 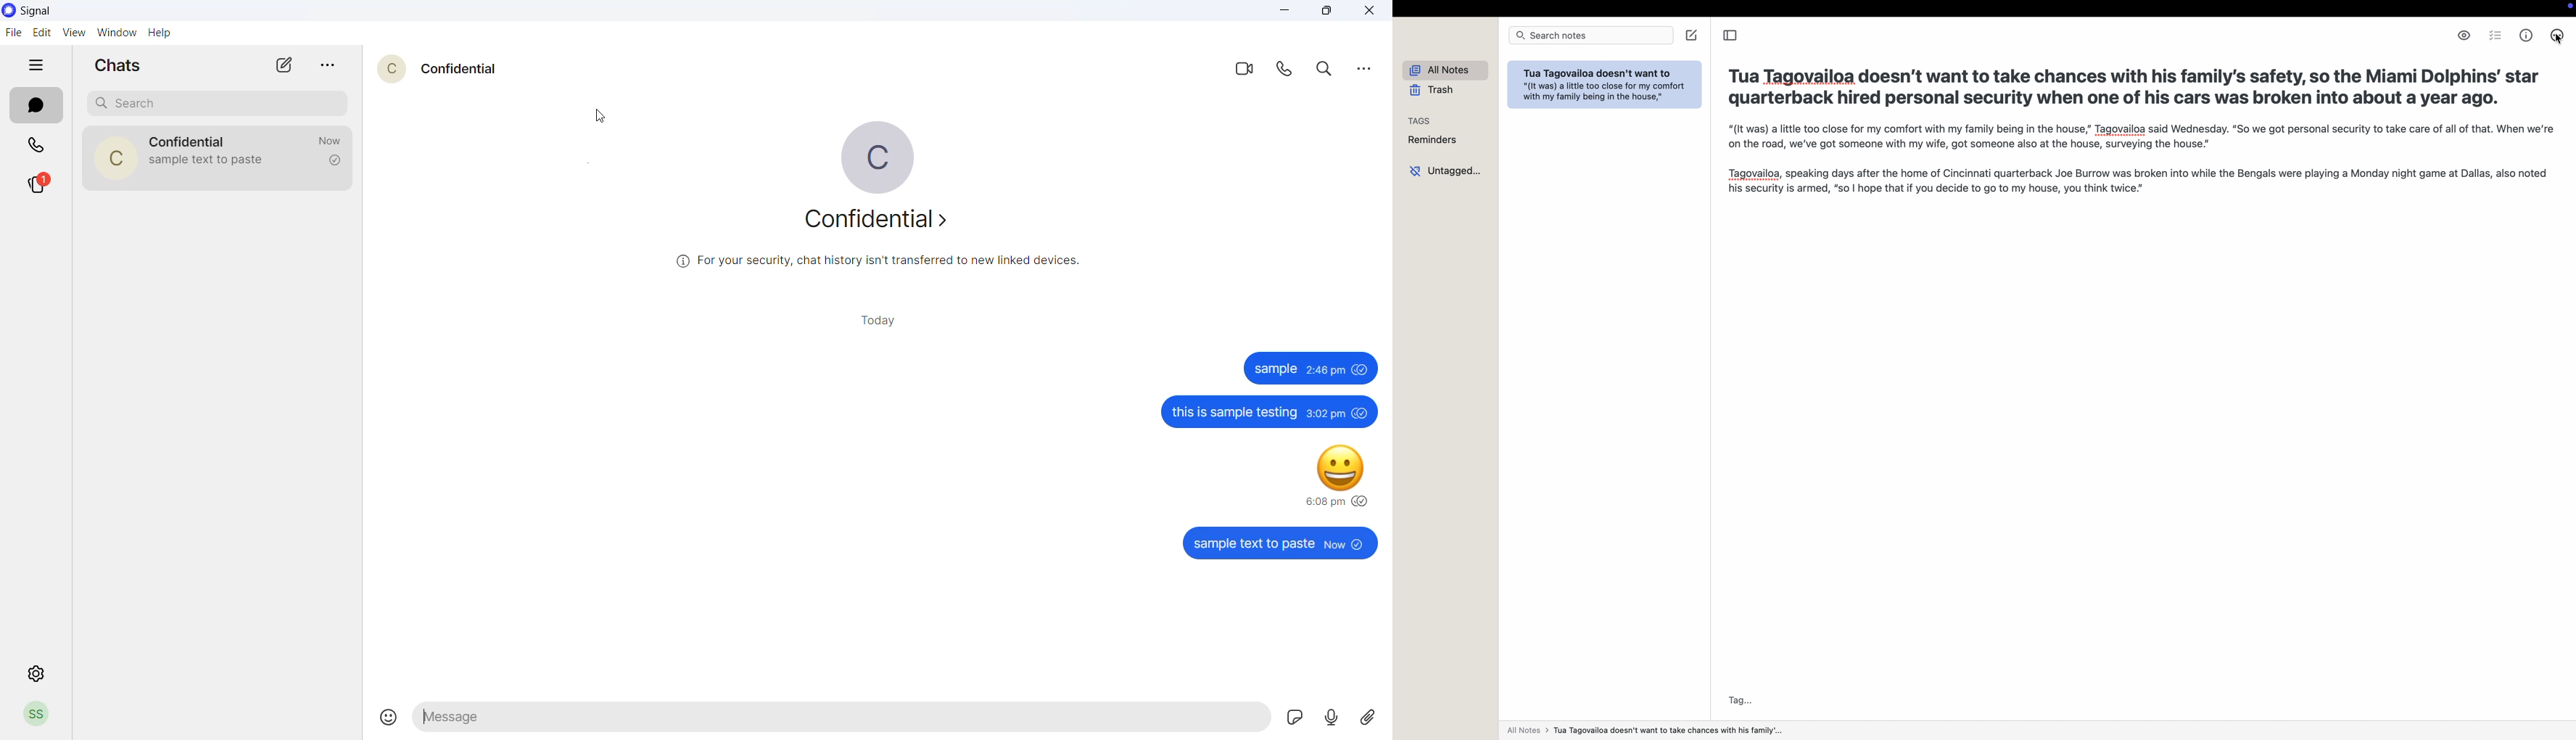 What do you see at coordinates (42, 33) in the screenshot?
I see `edit` at bounding box center [42, 33].